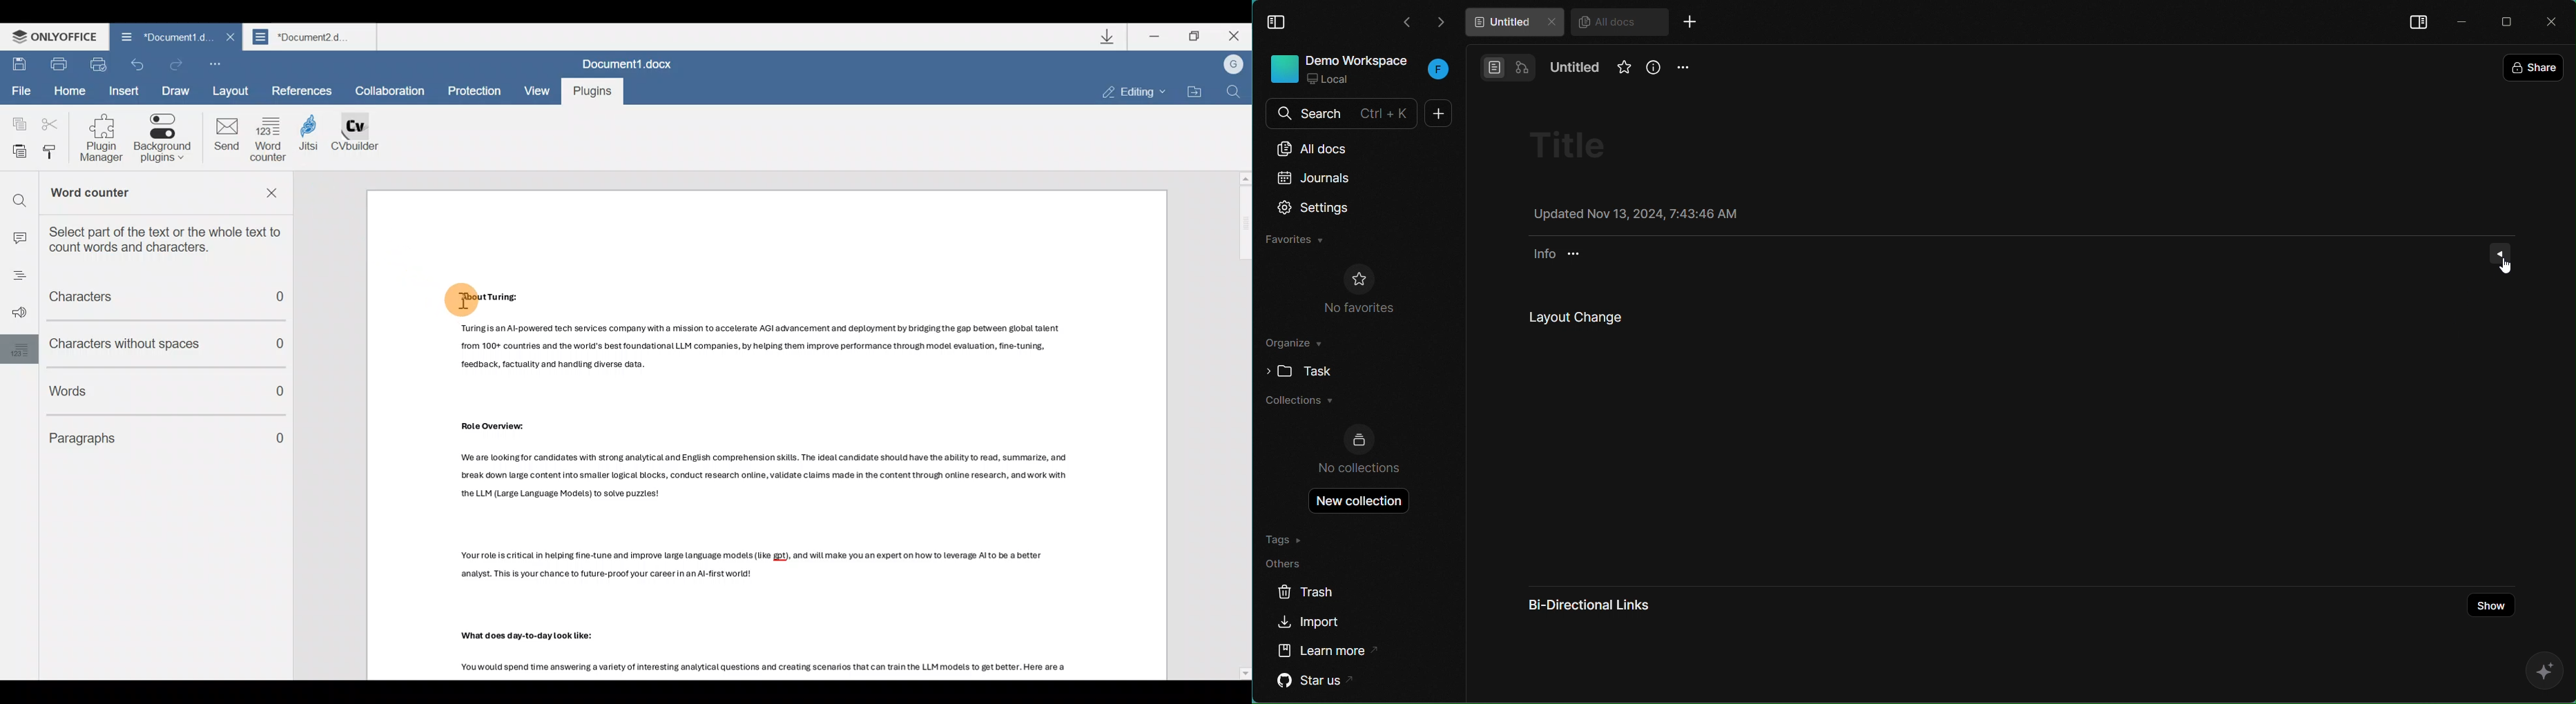 This screenshot has height=728, width=2576. Describe the element at coordinates (16, 153) in the screenshot. I see `Paste` at that location.